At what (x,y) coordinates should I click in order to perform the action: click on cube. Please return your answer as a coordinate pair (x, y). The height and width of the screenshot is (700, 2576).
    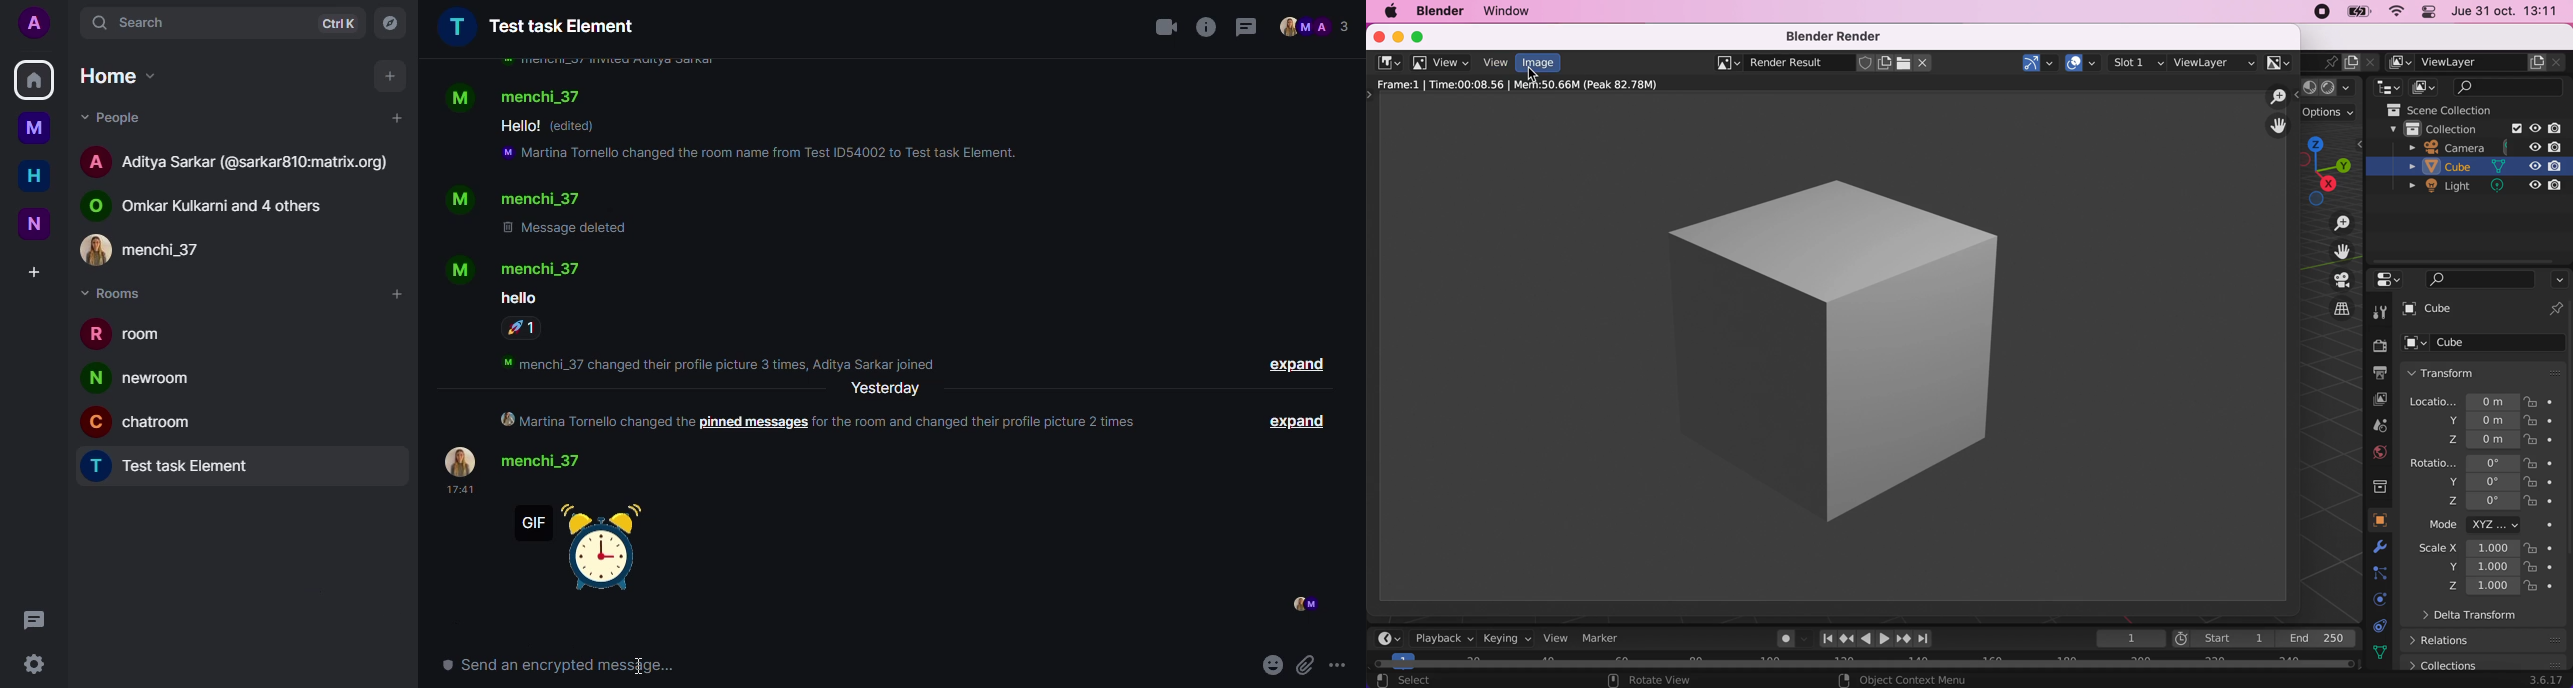
    Looking at the image, I should click on (2486, 310).